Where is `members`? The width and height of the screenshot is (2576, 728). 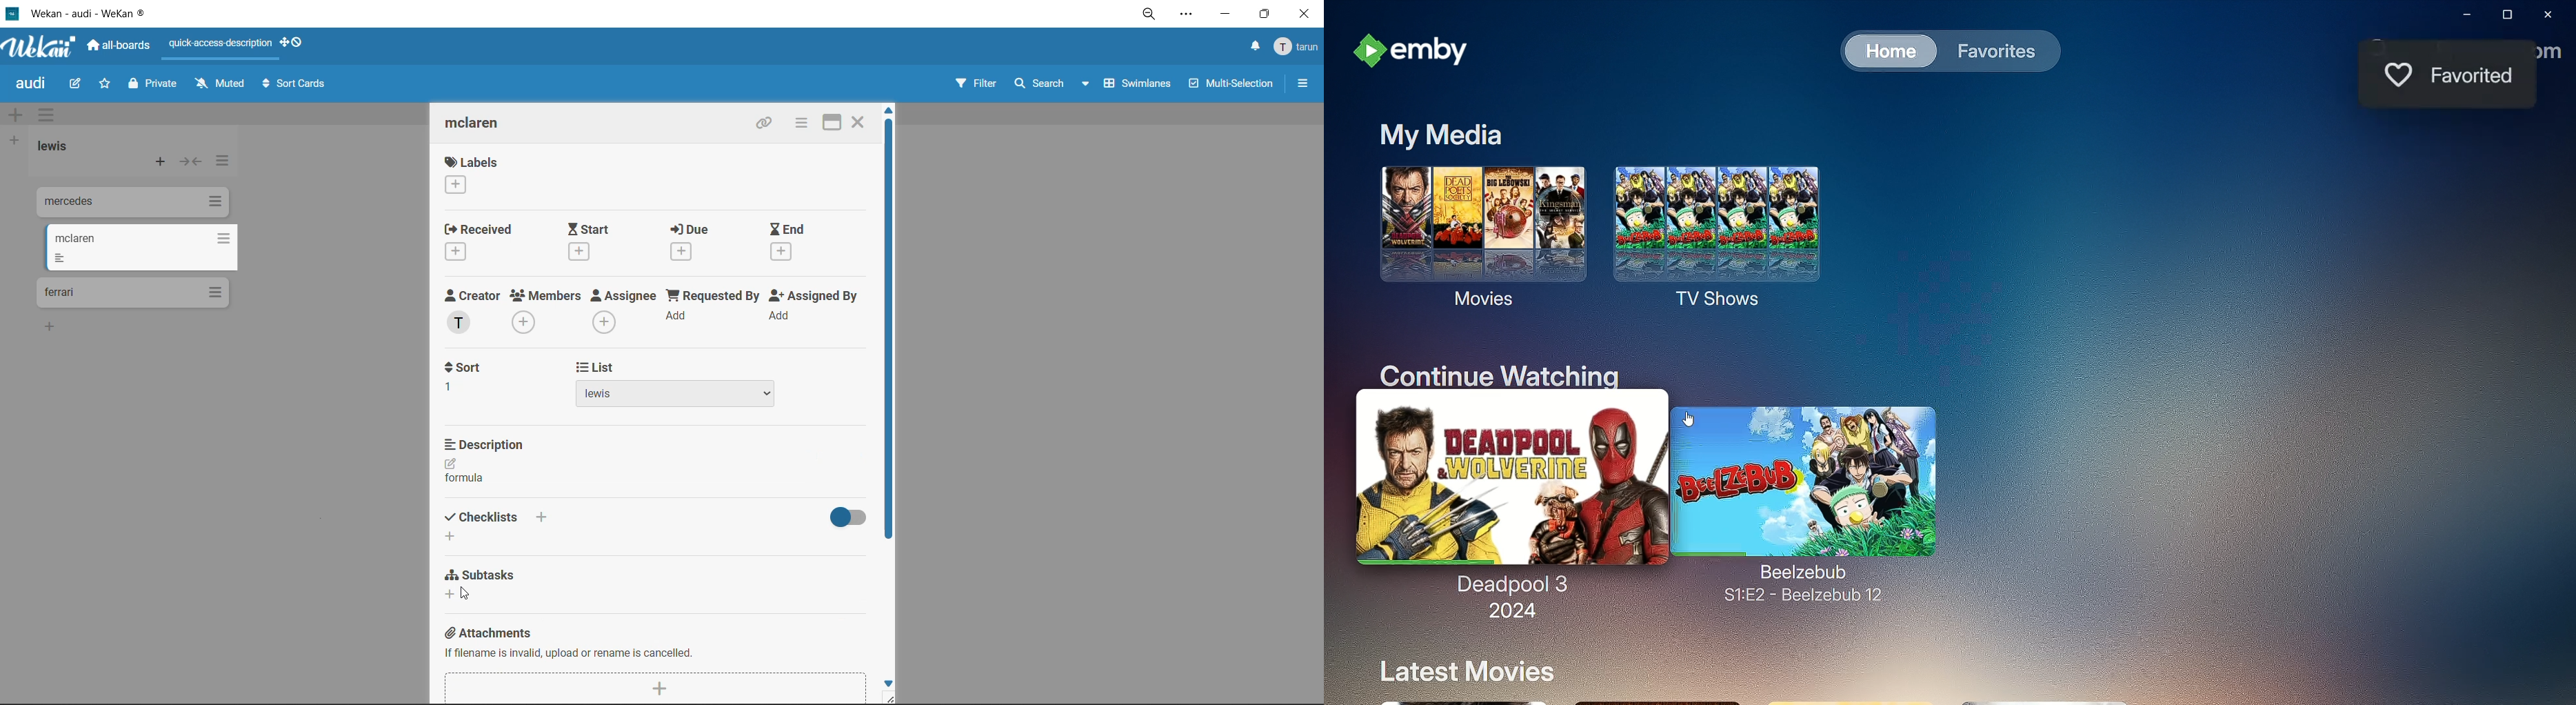 members is located at coordinates (548, 313).